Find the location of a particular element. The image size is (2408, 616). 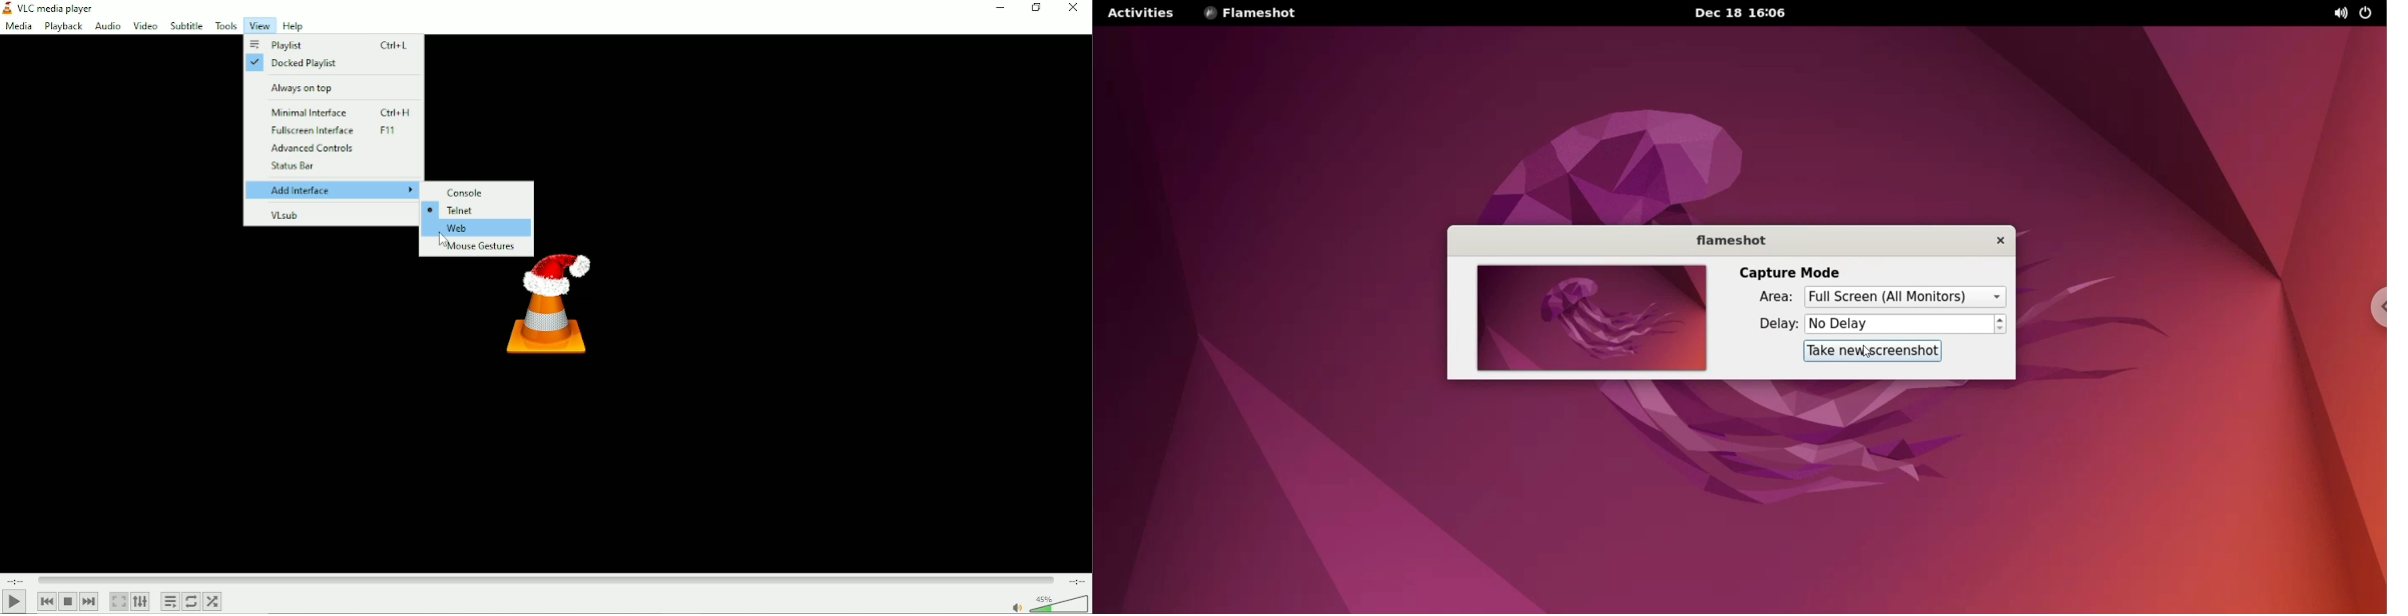

Play duration is located at coordinates (546, 580).